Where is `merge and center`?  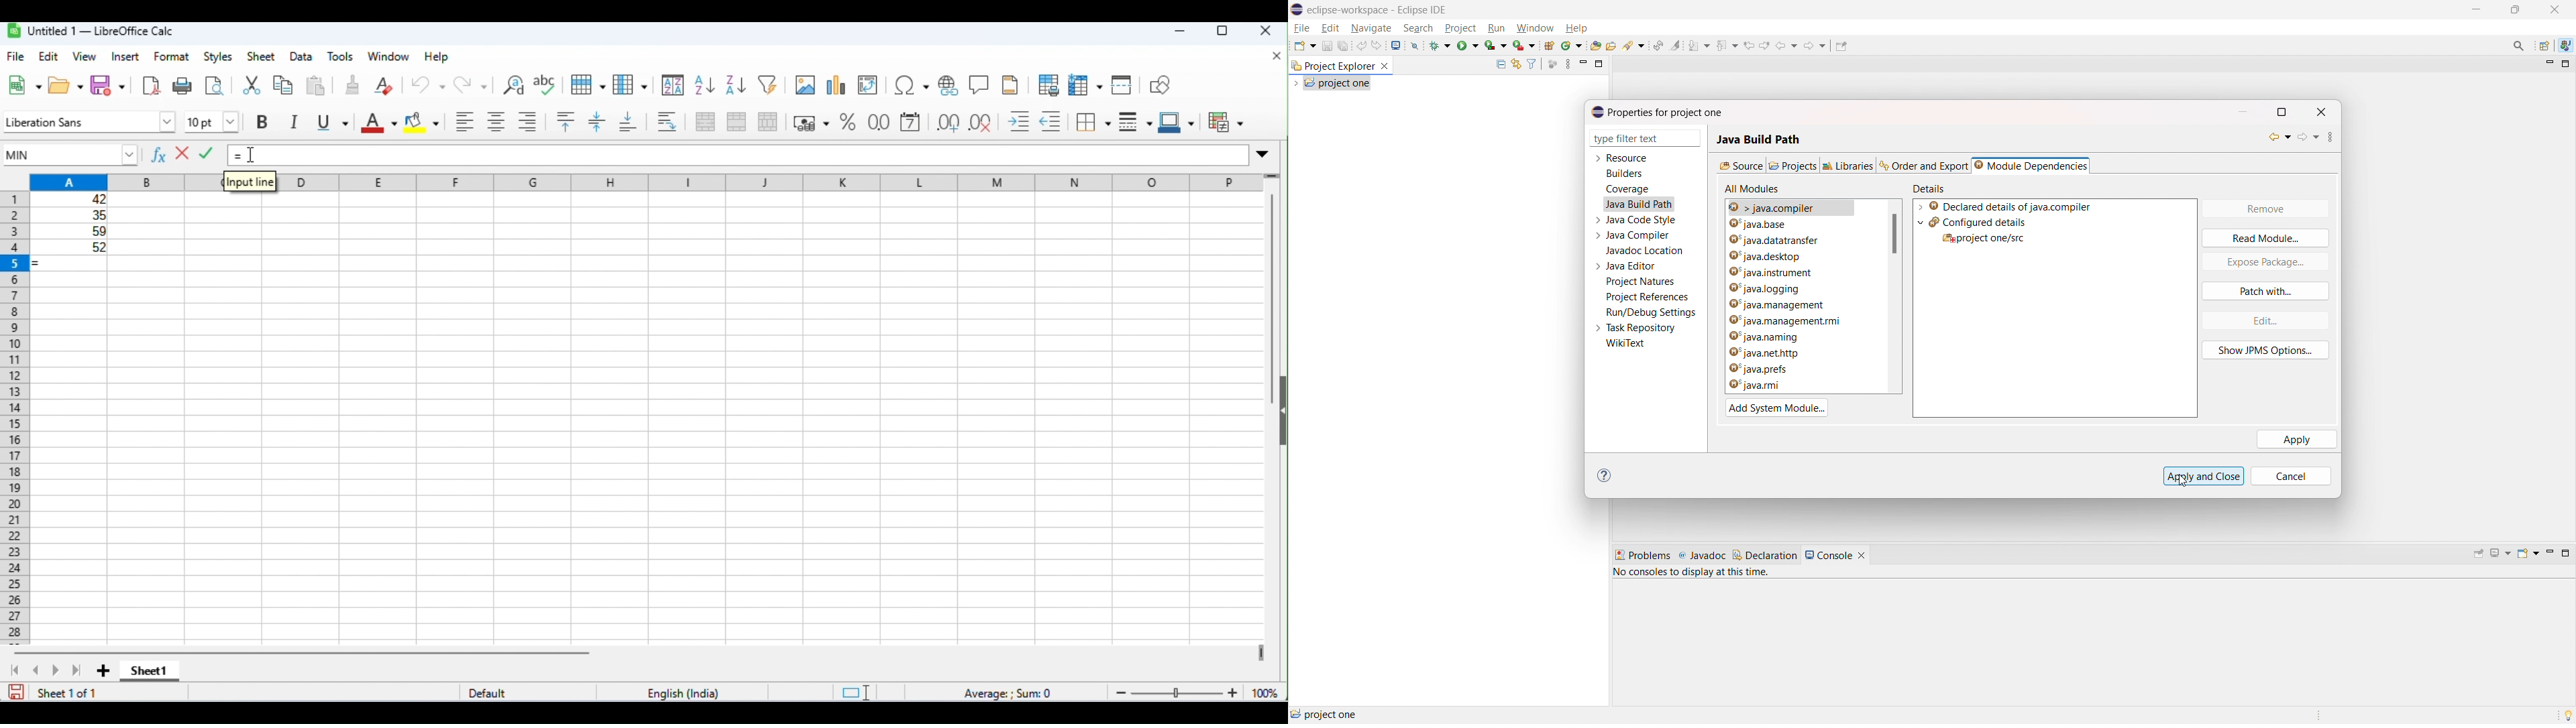 merge and center is located at coordinates (704, 121).